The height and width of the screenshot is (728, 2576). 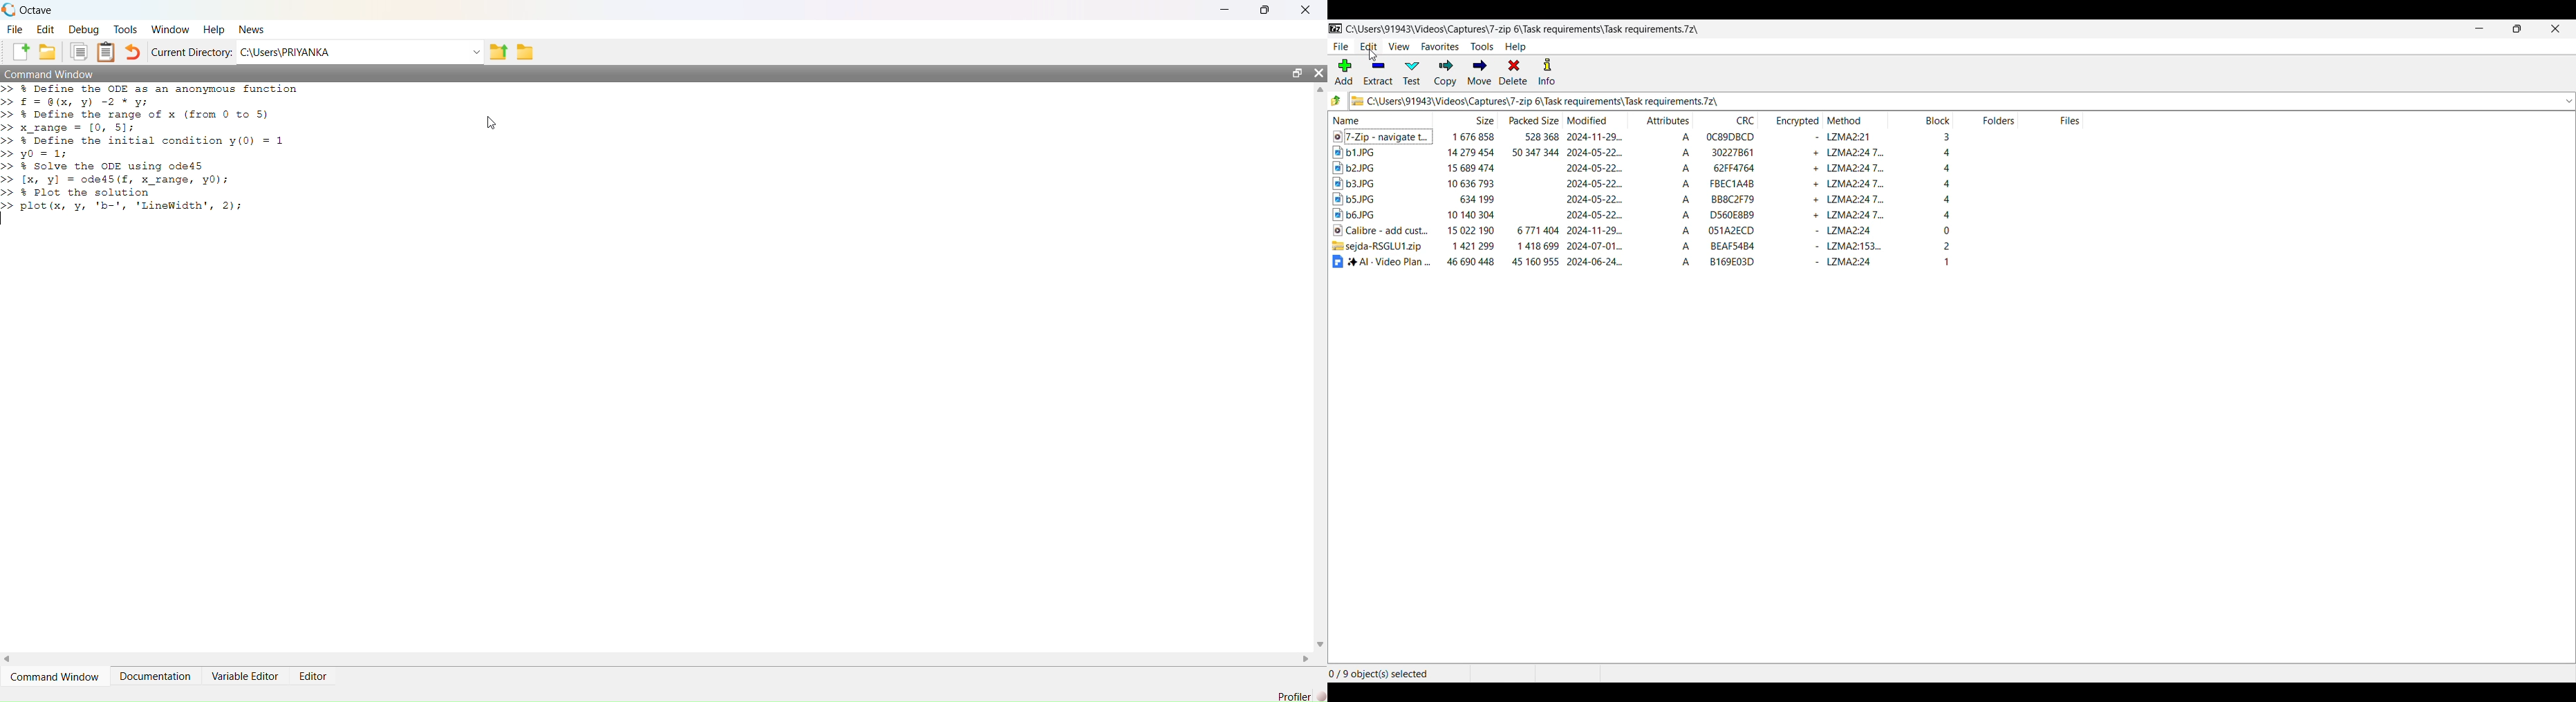 What do you see at coordinates (1923, 202) in the screenshot?
I see `block` at bounding box center [1923, 202].